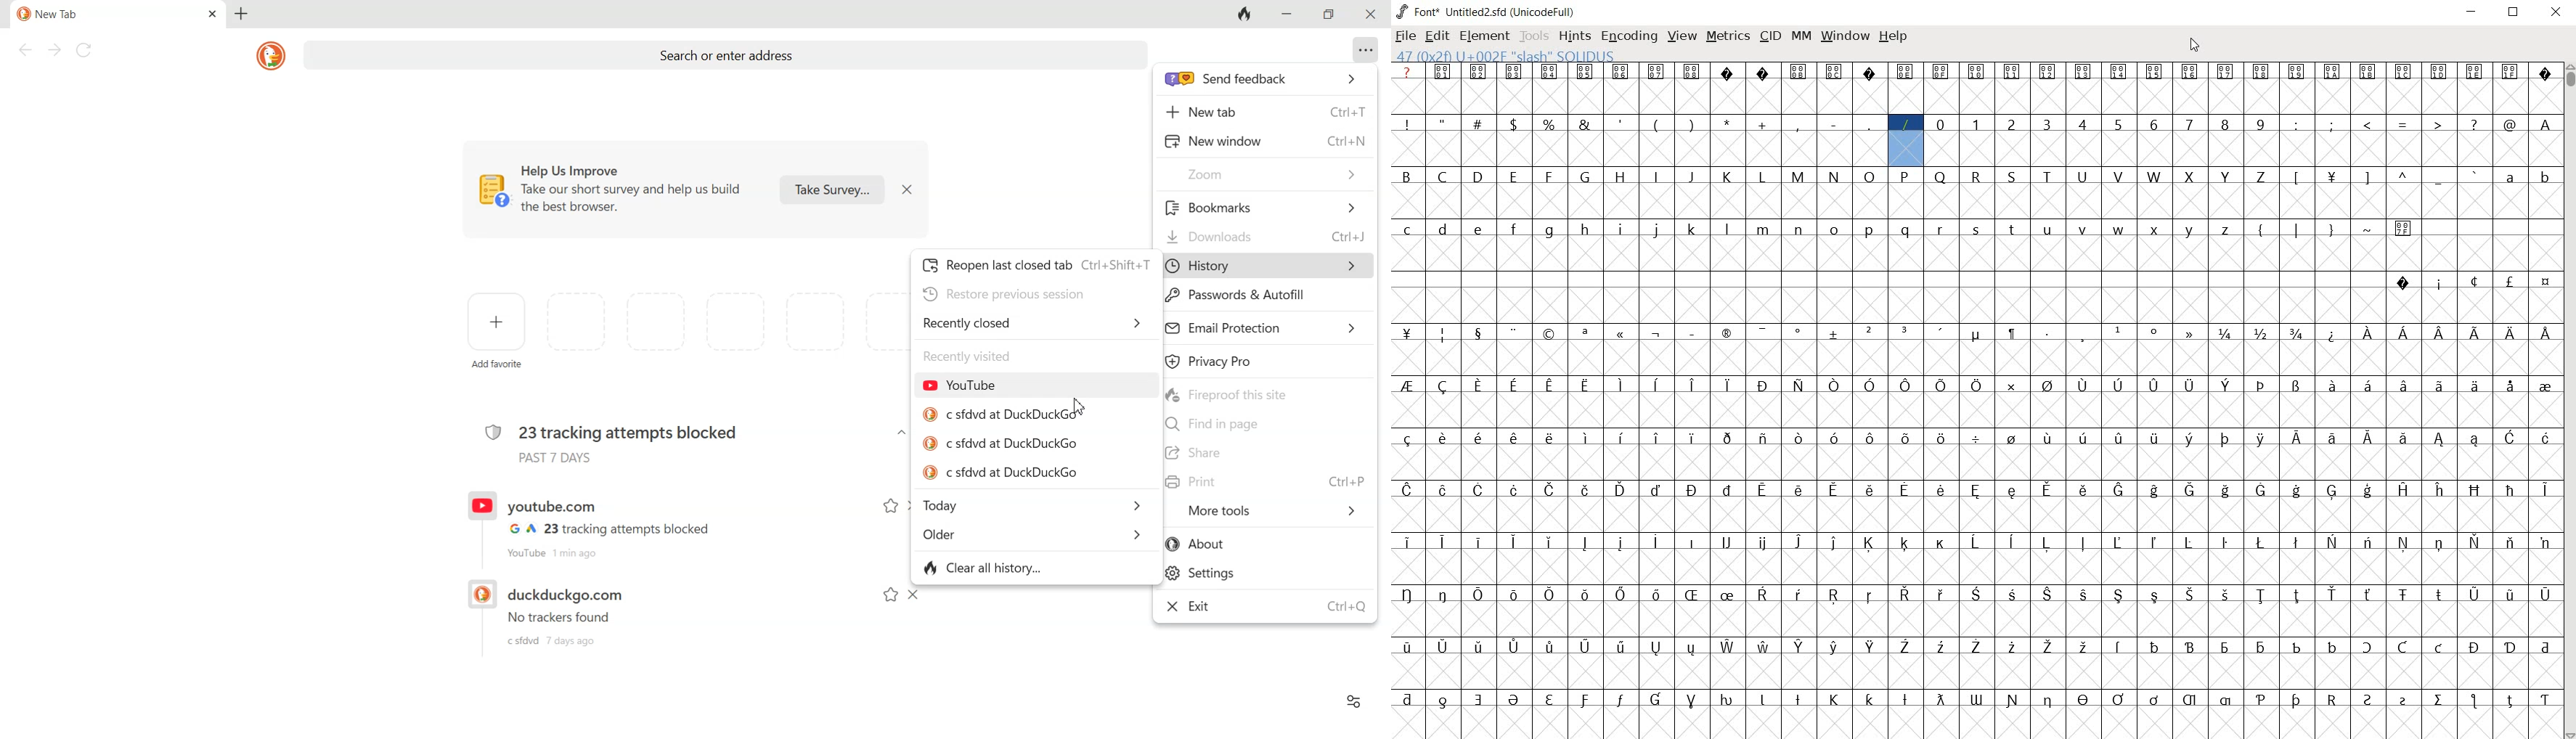  Describe the element at coordinates (2333, 385) in the screenshot. I see `glyph` at that location.